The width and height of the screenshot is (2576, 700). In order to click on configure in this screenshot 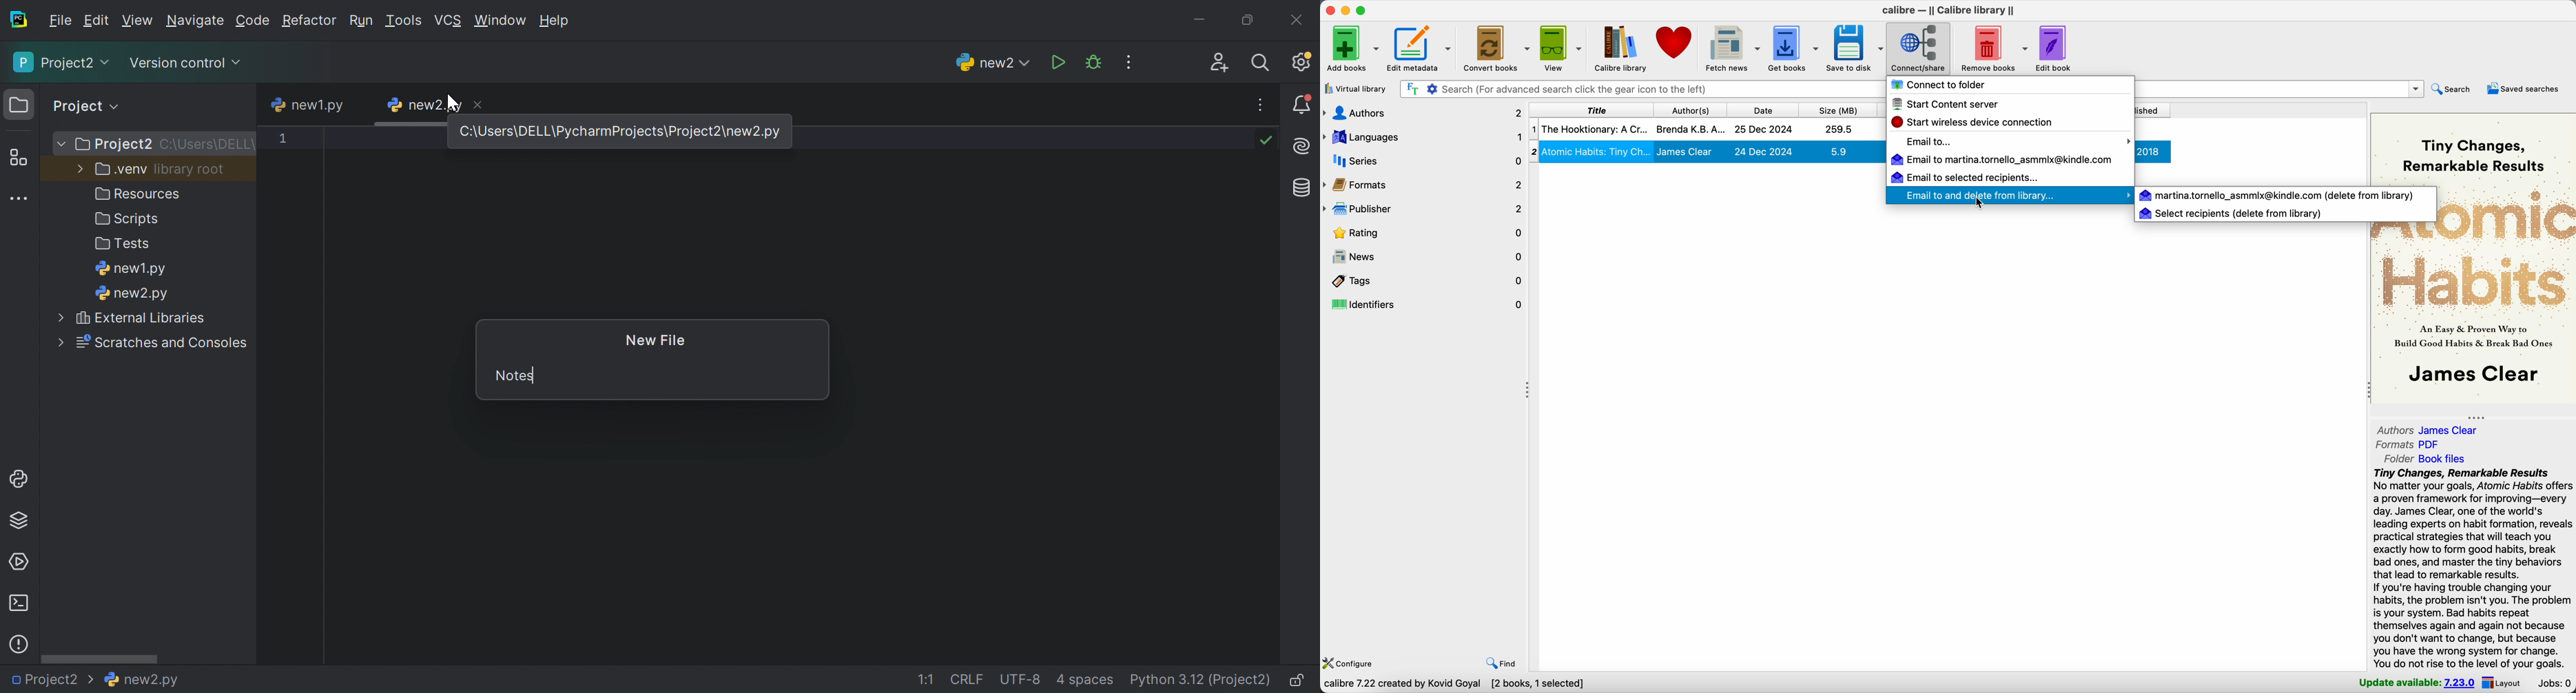, I will do `click(1351, 662)`.